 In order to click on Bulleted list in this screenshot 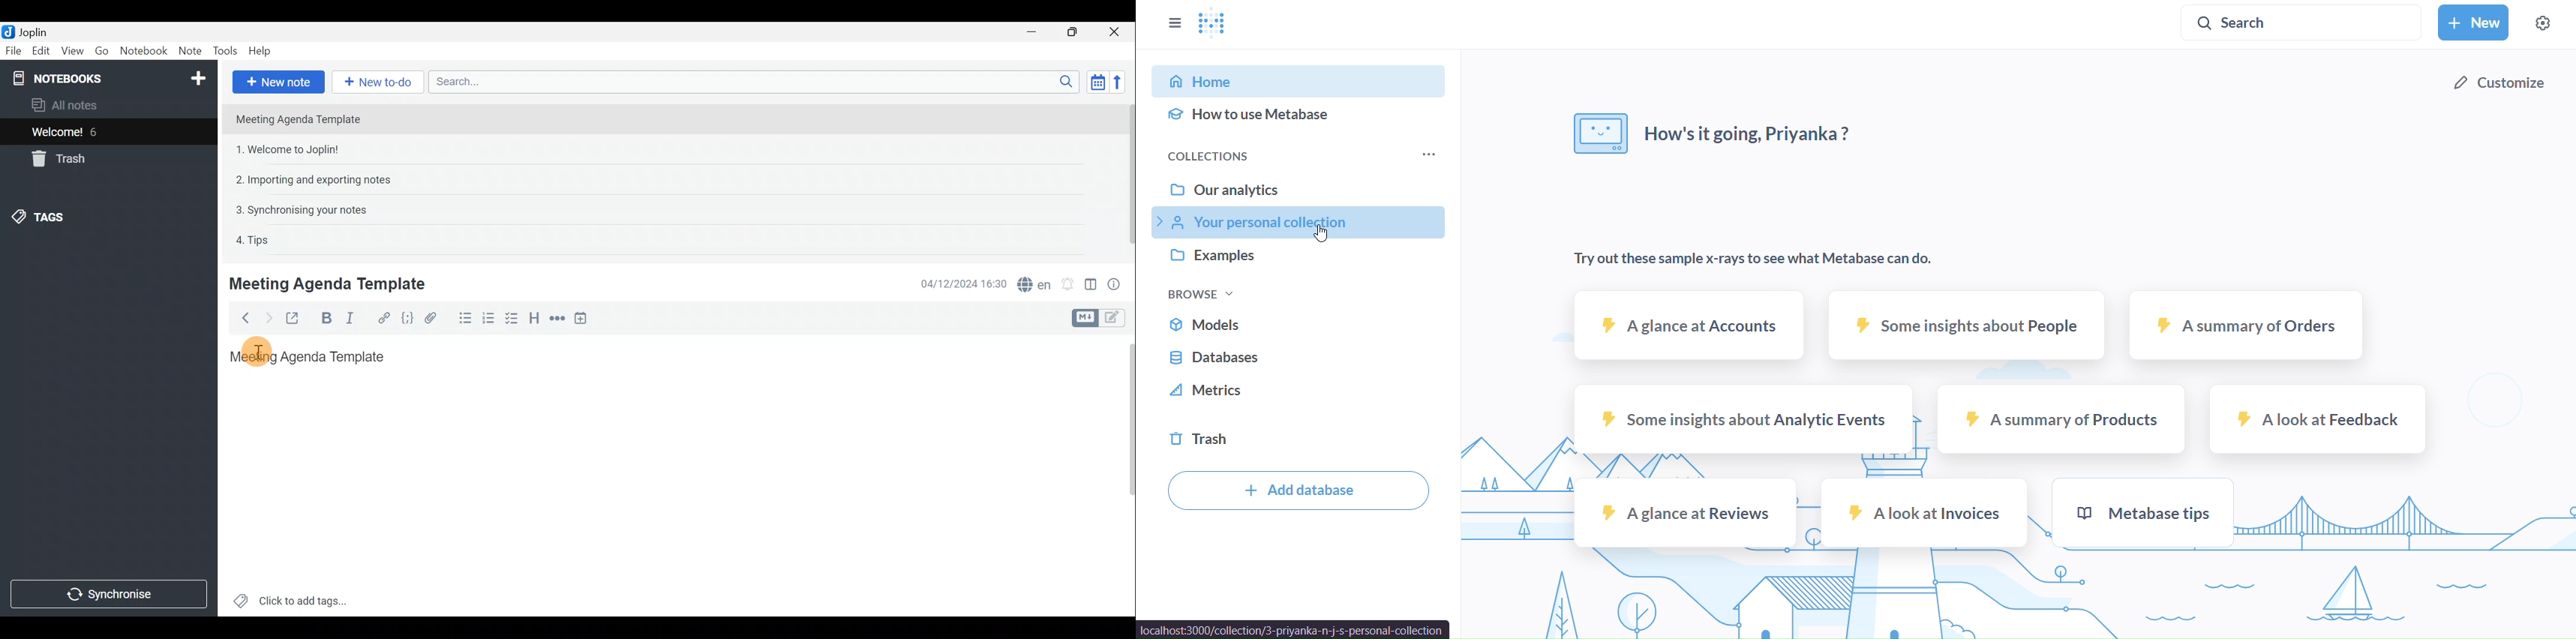, I will do `click(465, 318)`.